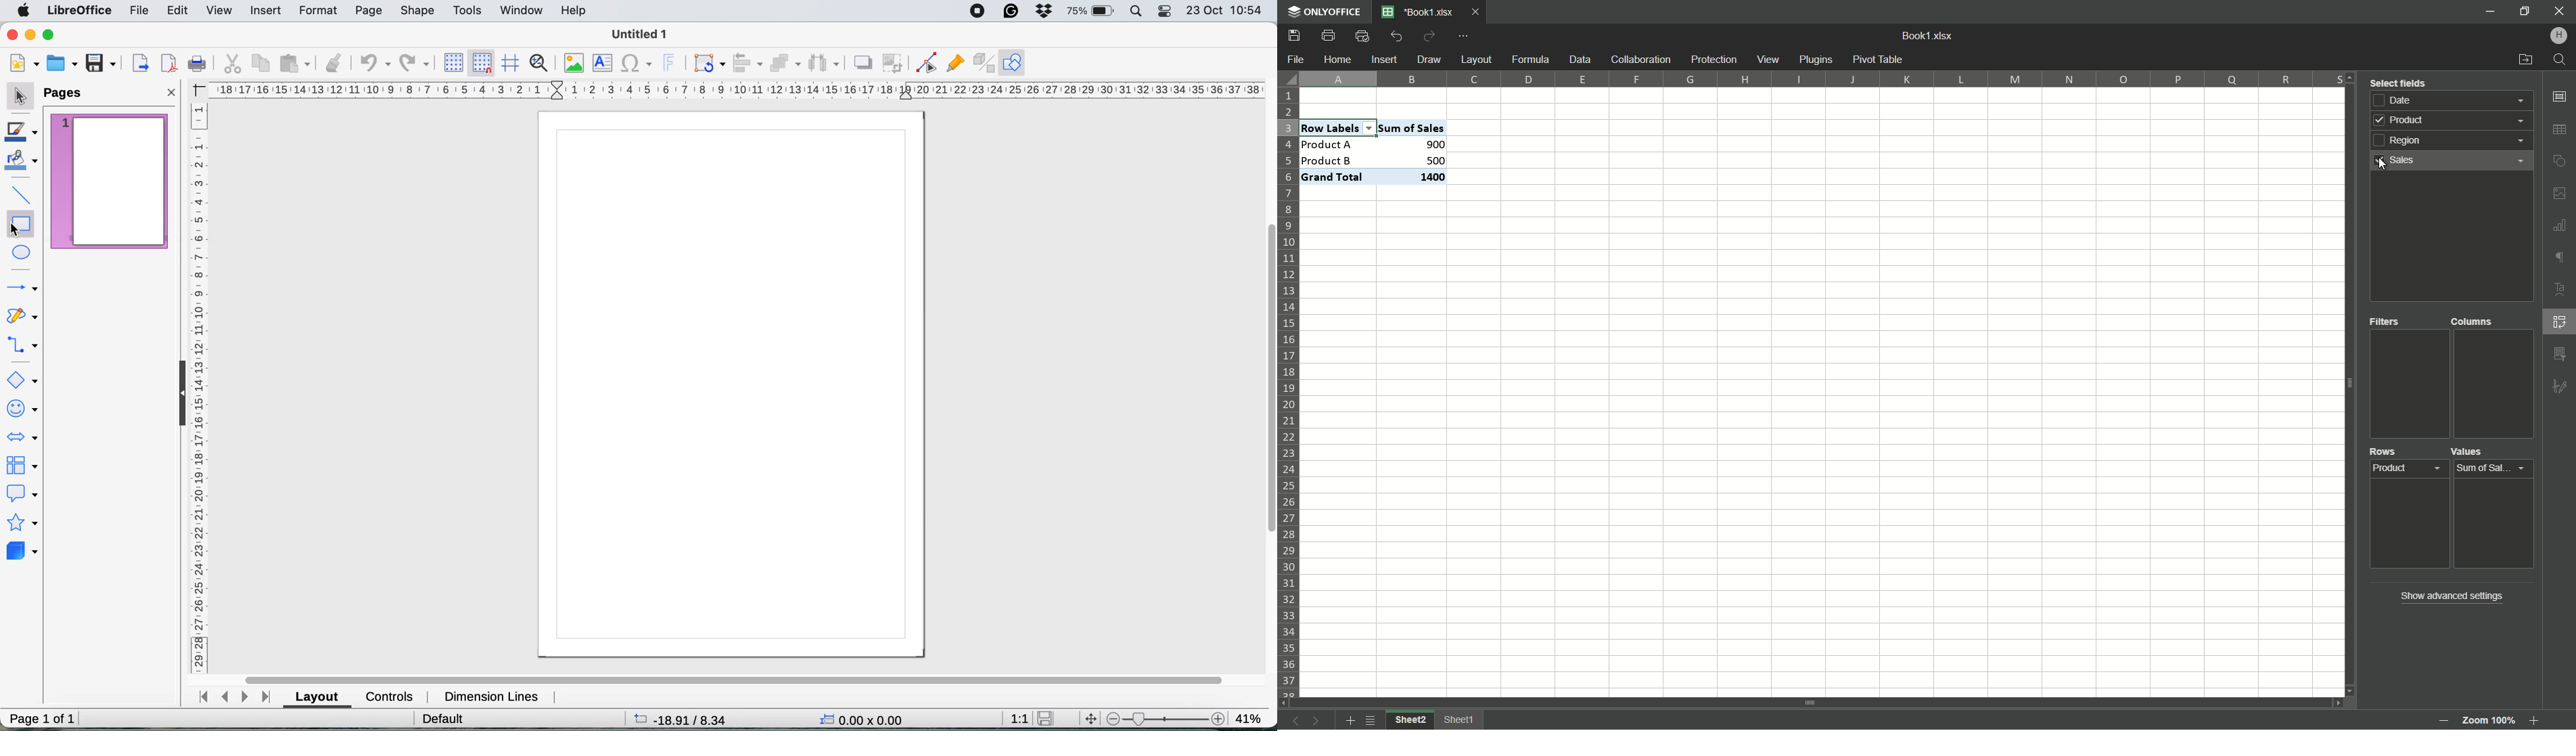  I want to click on insert fontwork text, so click(673, 61).